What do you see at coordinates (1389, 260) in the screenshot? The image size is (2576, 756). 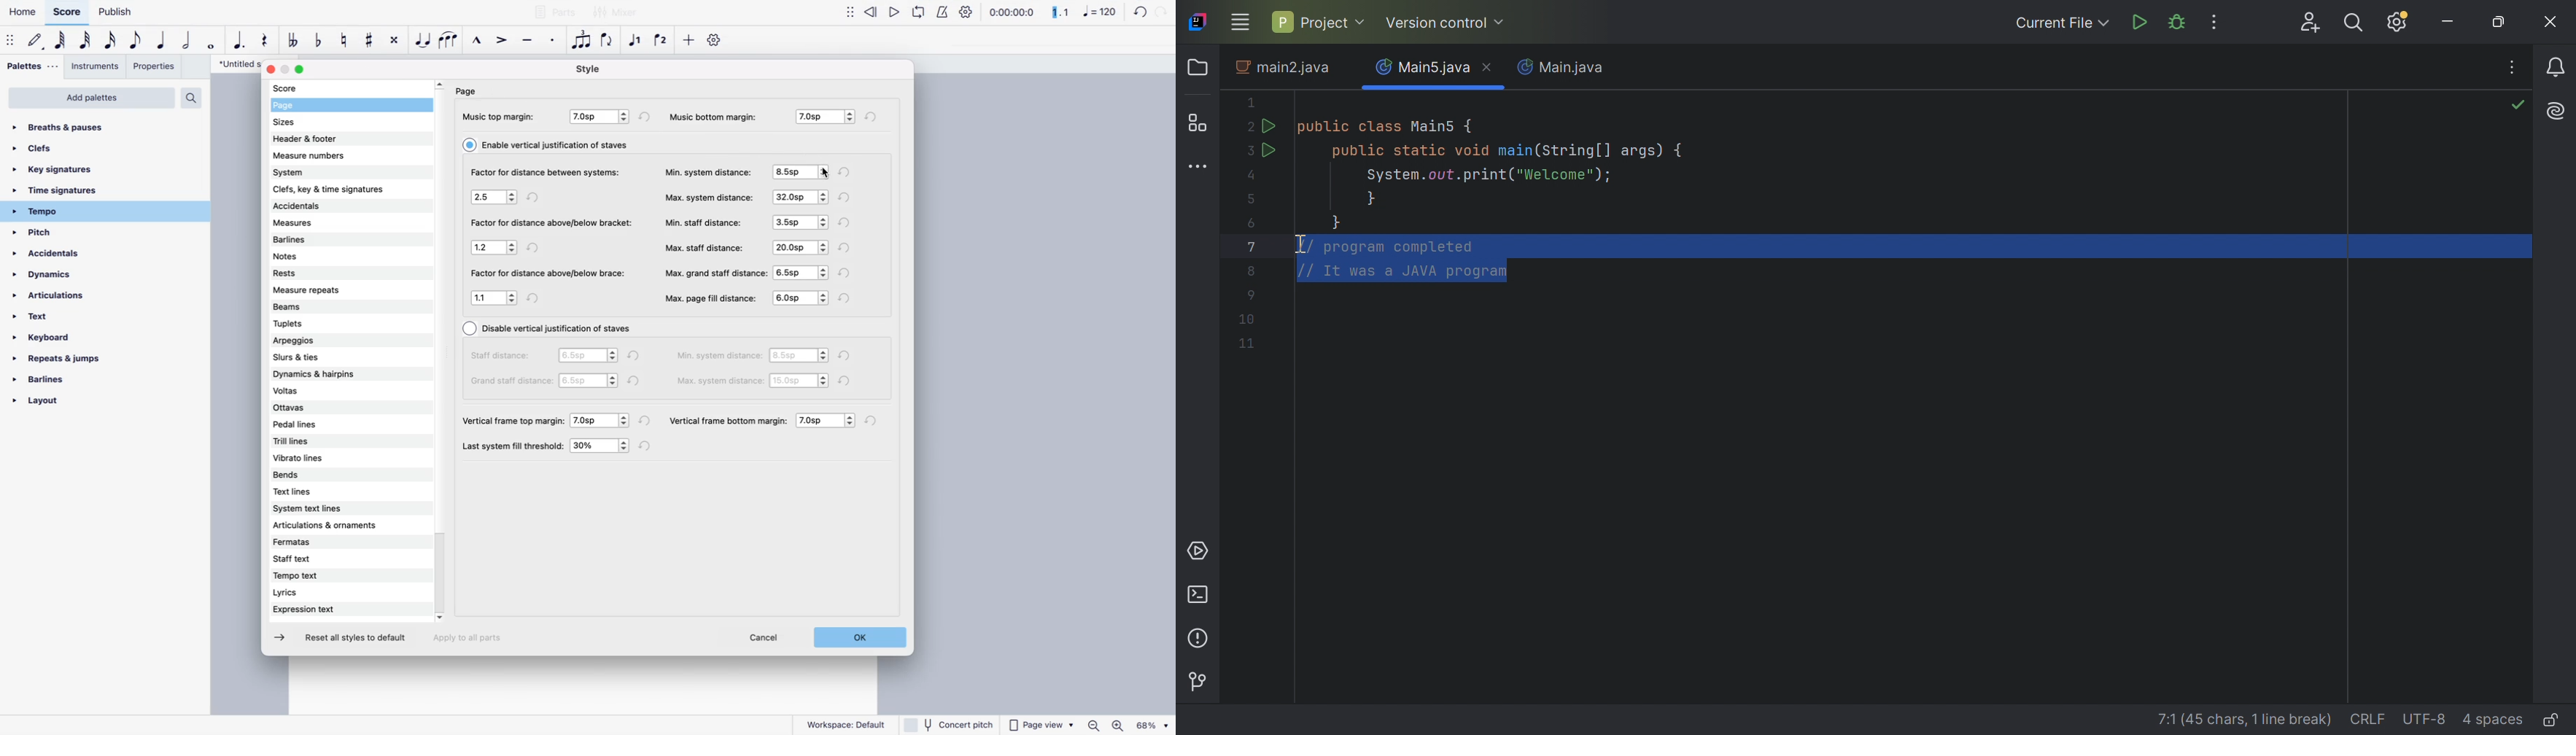 I see `comments selected` at bounding box center [1389, 260].